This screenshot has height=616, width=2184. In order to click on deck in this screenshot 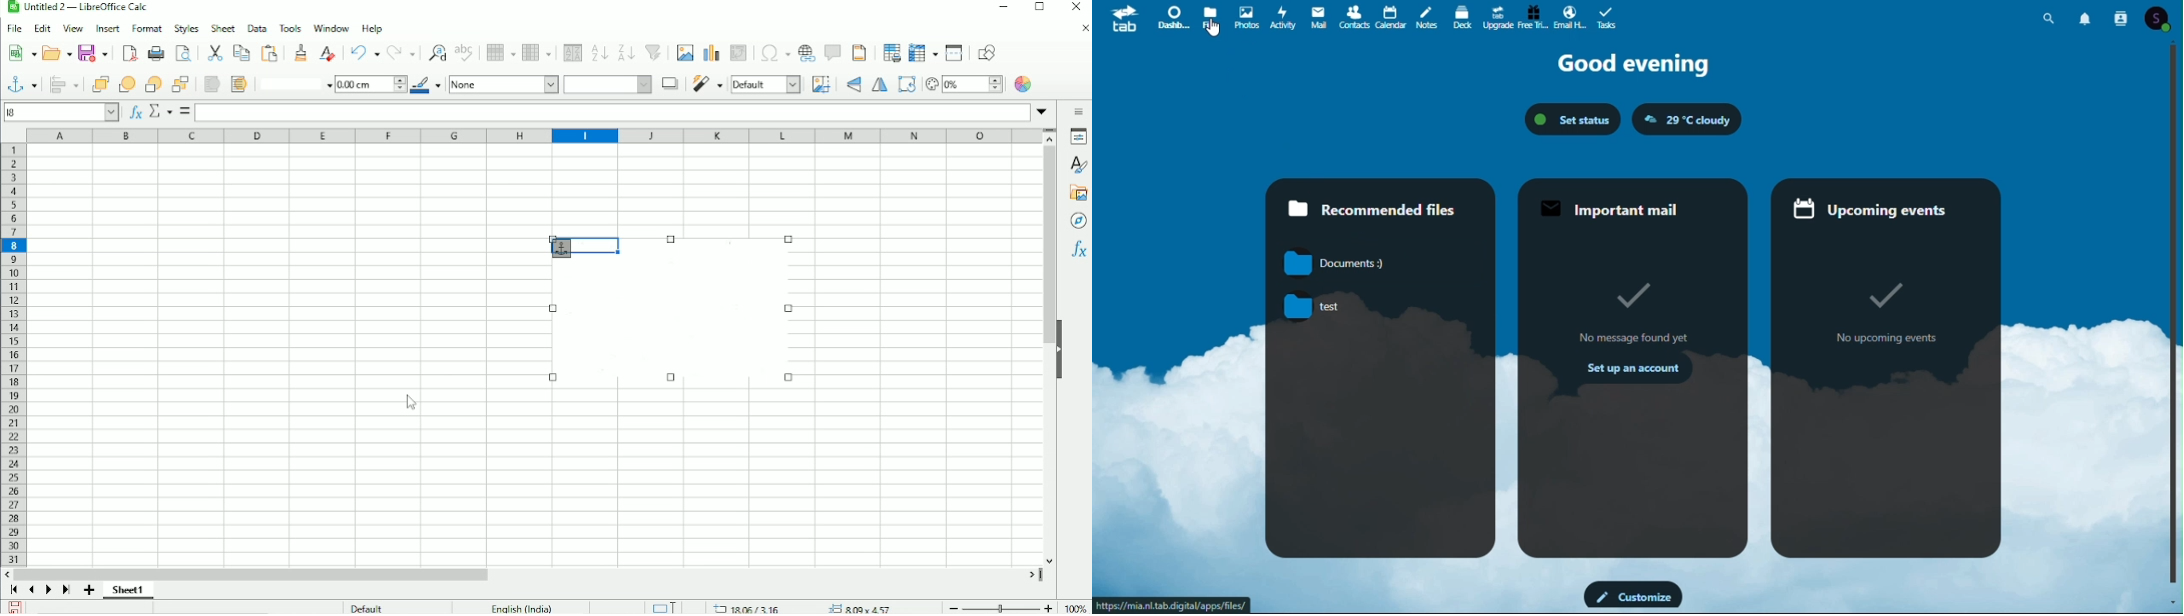, I will do `click(1463, 15)`.